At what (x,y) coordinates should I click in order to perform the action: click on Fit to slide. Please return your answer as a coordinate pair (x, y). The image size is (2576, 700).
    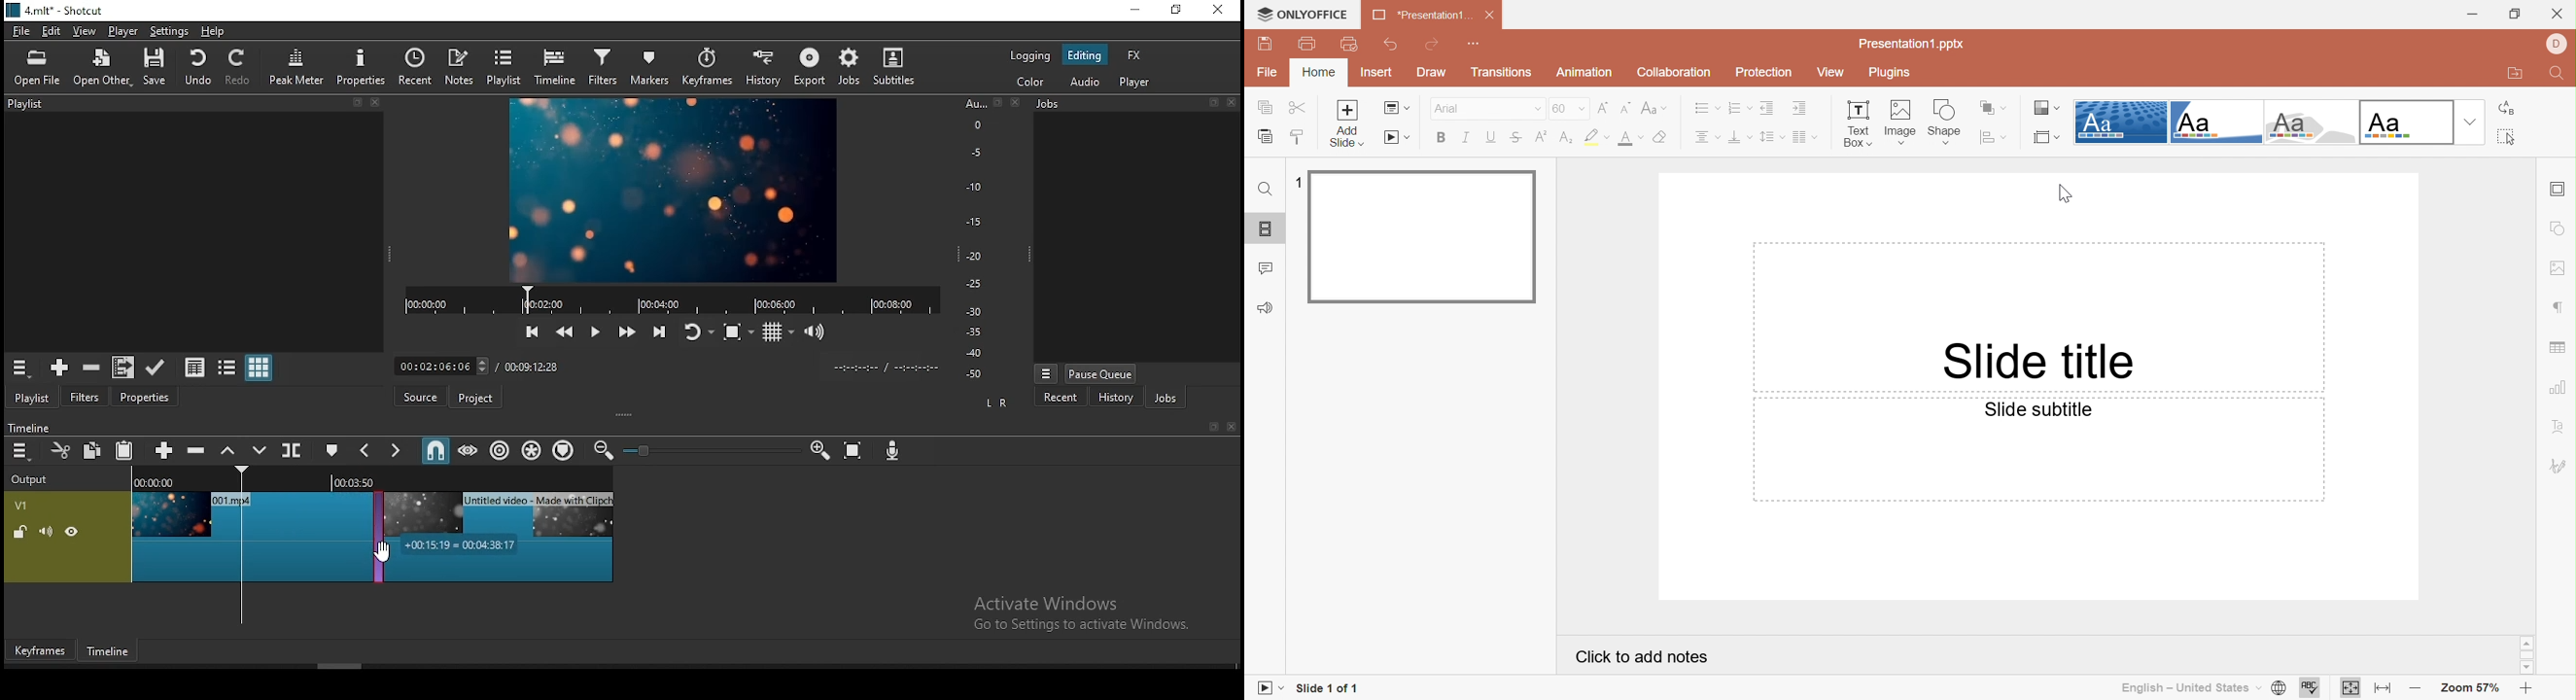
    Looking at the image, I should click on (2350, 688).